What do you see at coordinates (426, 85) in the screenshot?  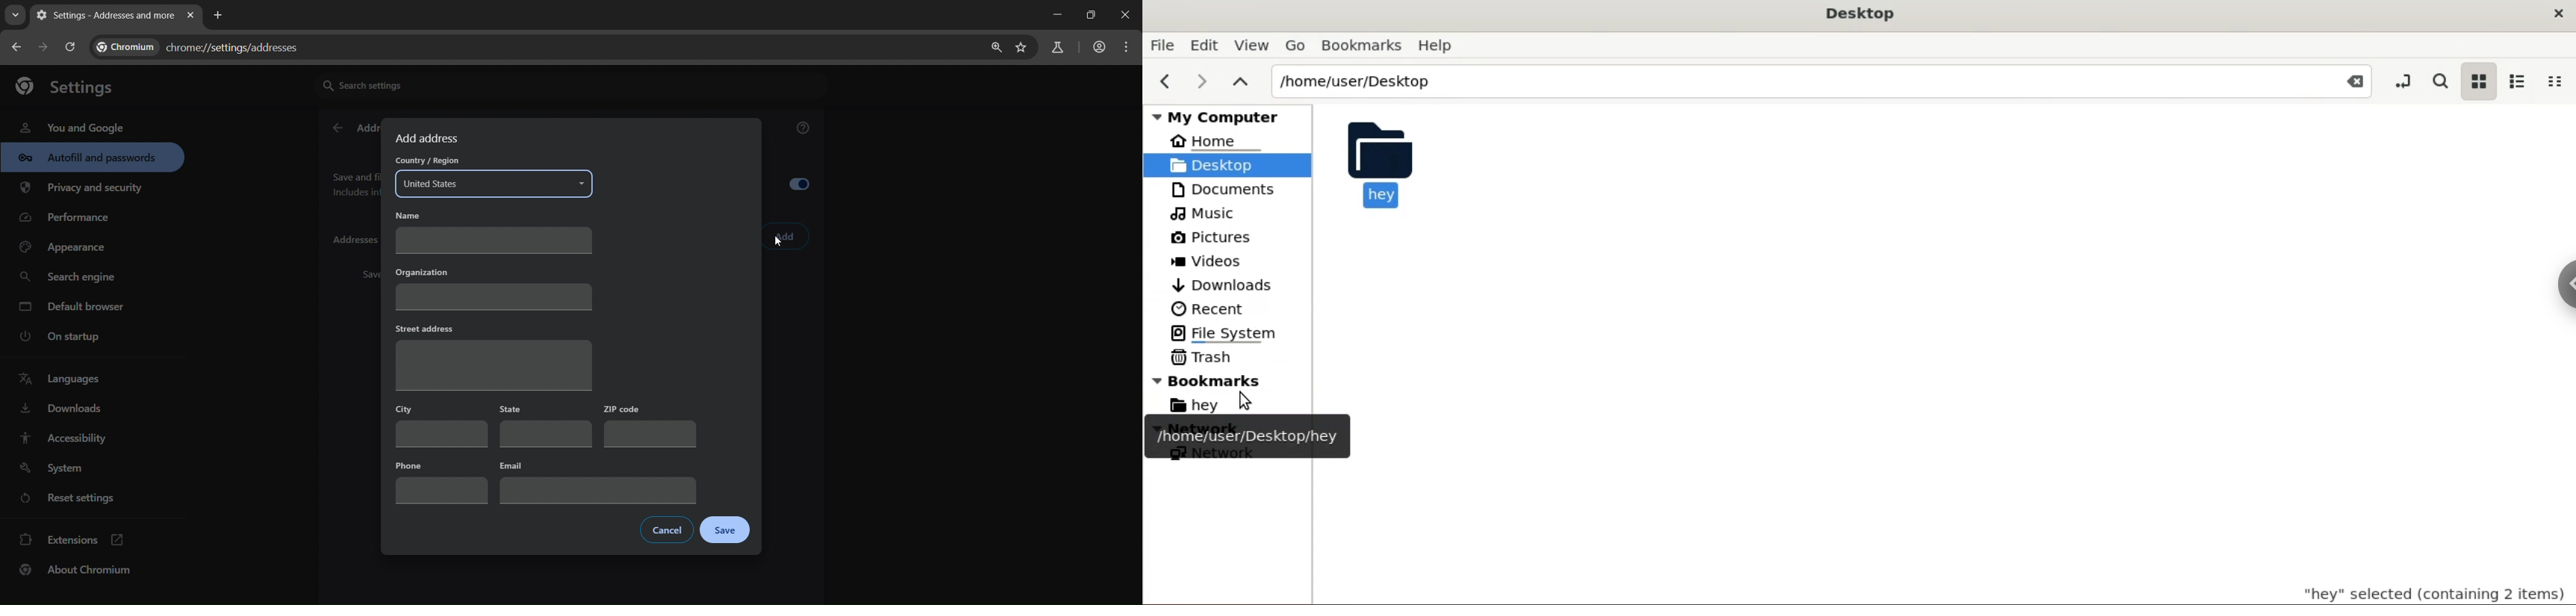 I see `search settings` at bounding box center [426, 85].